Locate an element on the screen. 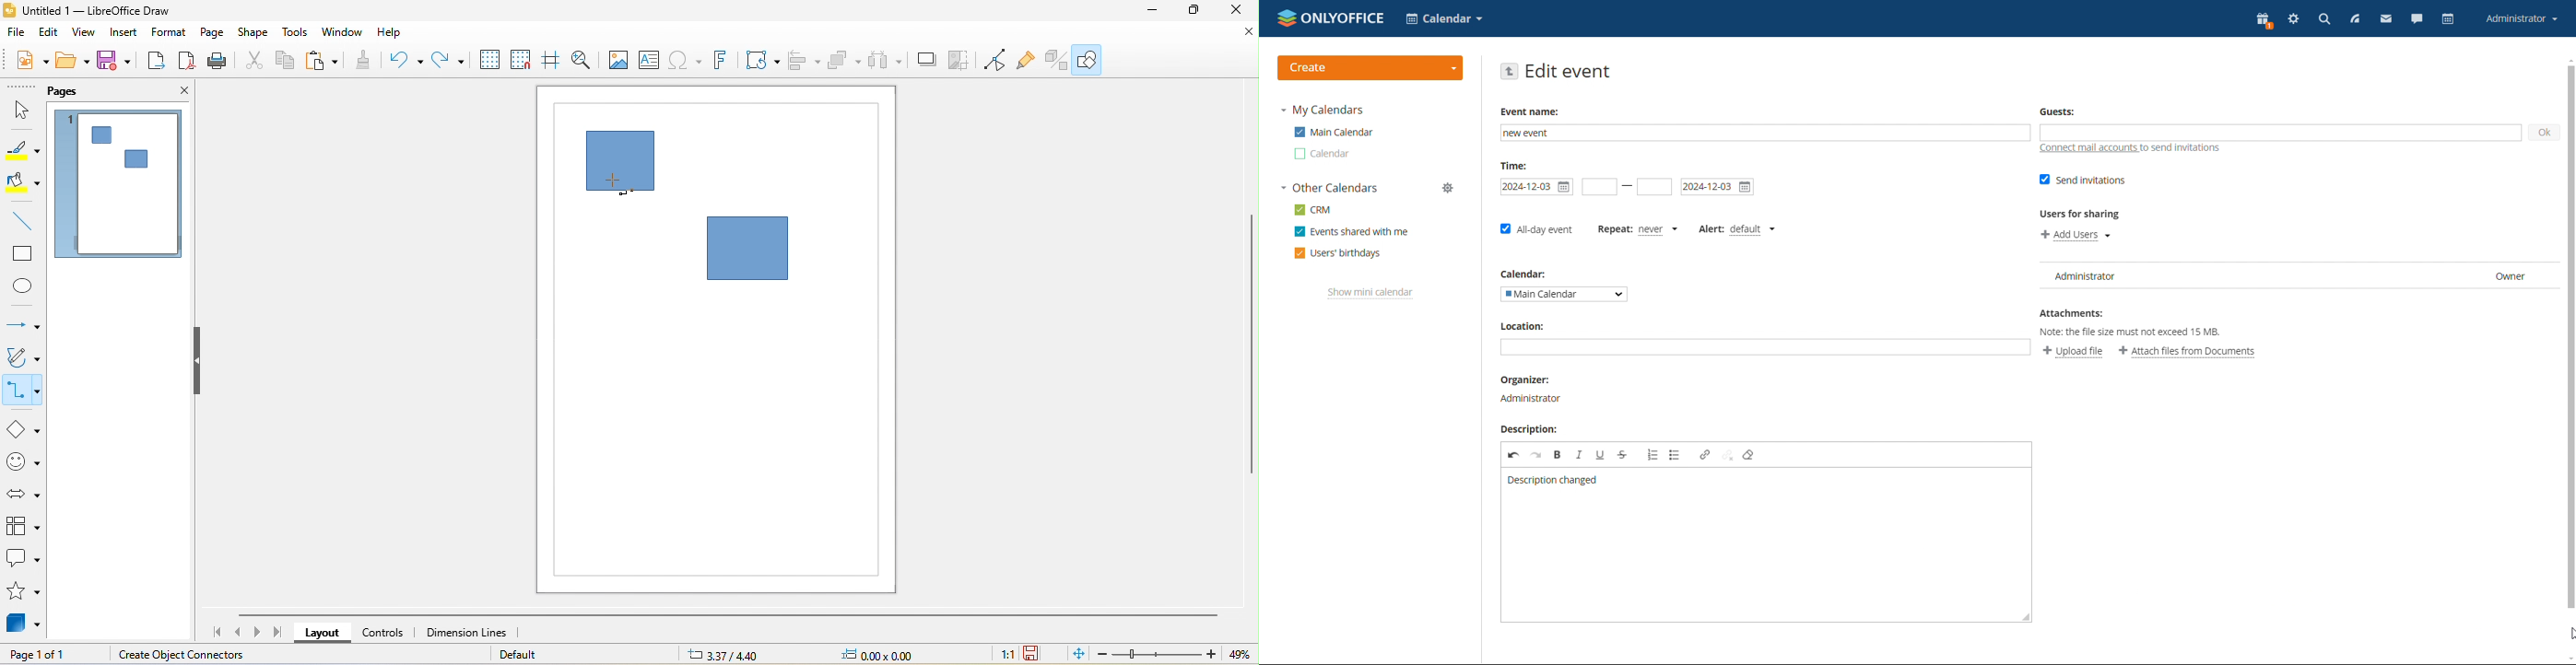  export directly as pdf is located at coordinates (190, 61).